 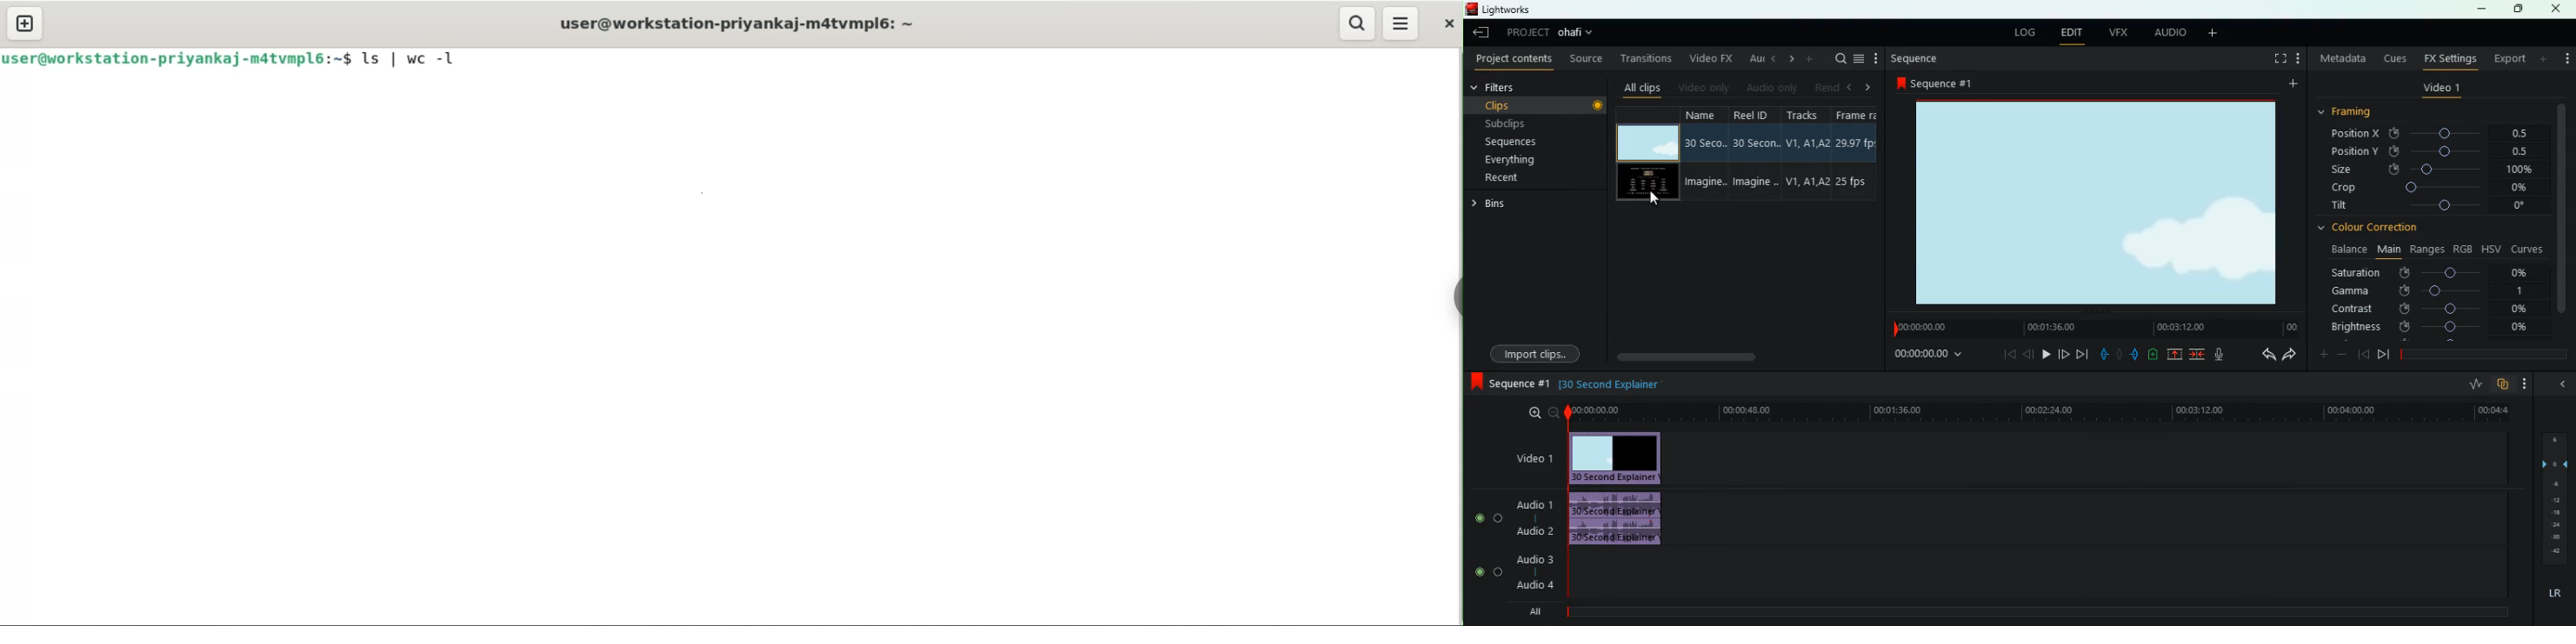 I want to click on hold, so click(x=2121, y=356).